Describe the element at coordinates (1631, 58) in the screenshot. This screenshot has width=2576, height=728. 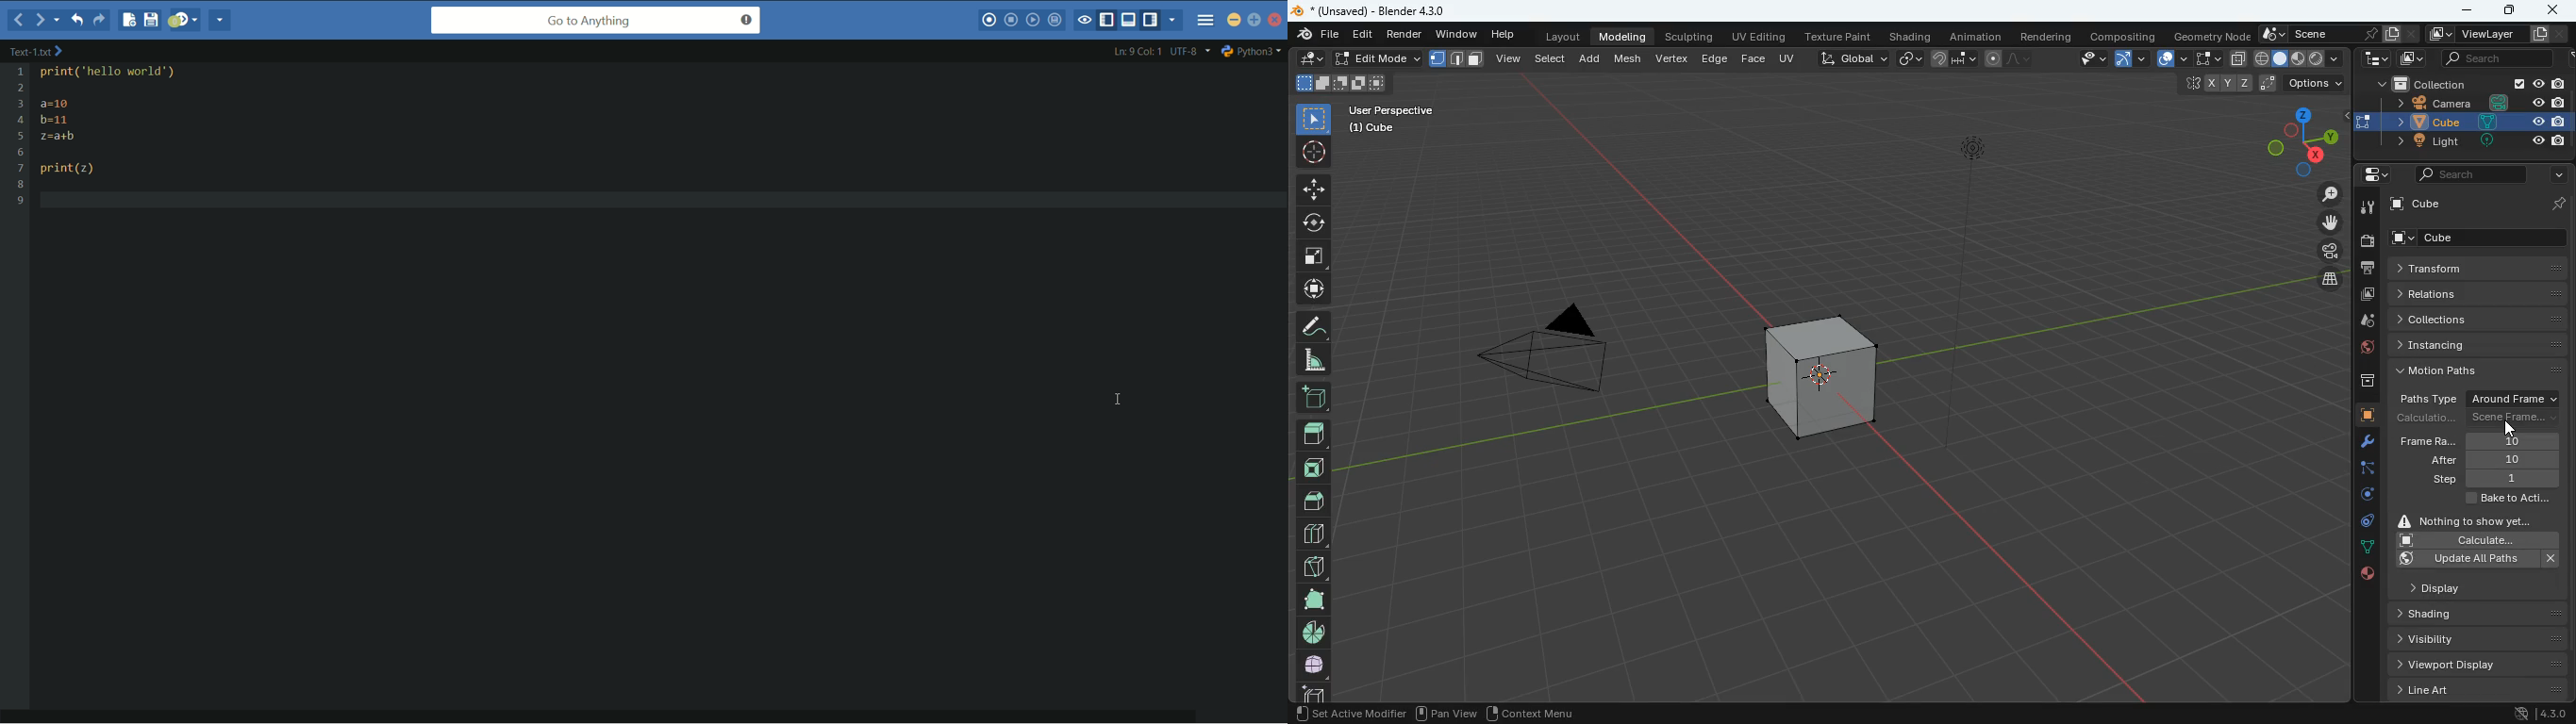
I see `mesh` at that location.